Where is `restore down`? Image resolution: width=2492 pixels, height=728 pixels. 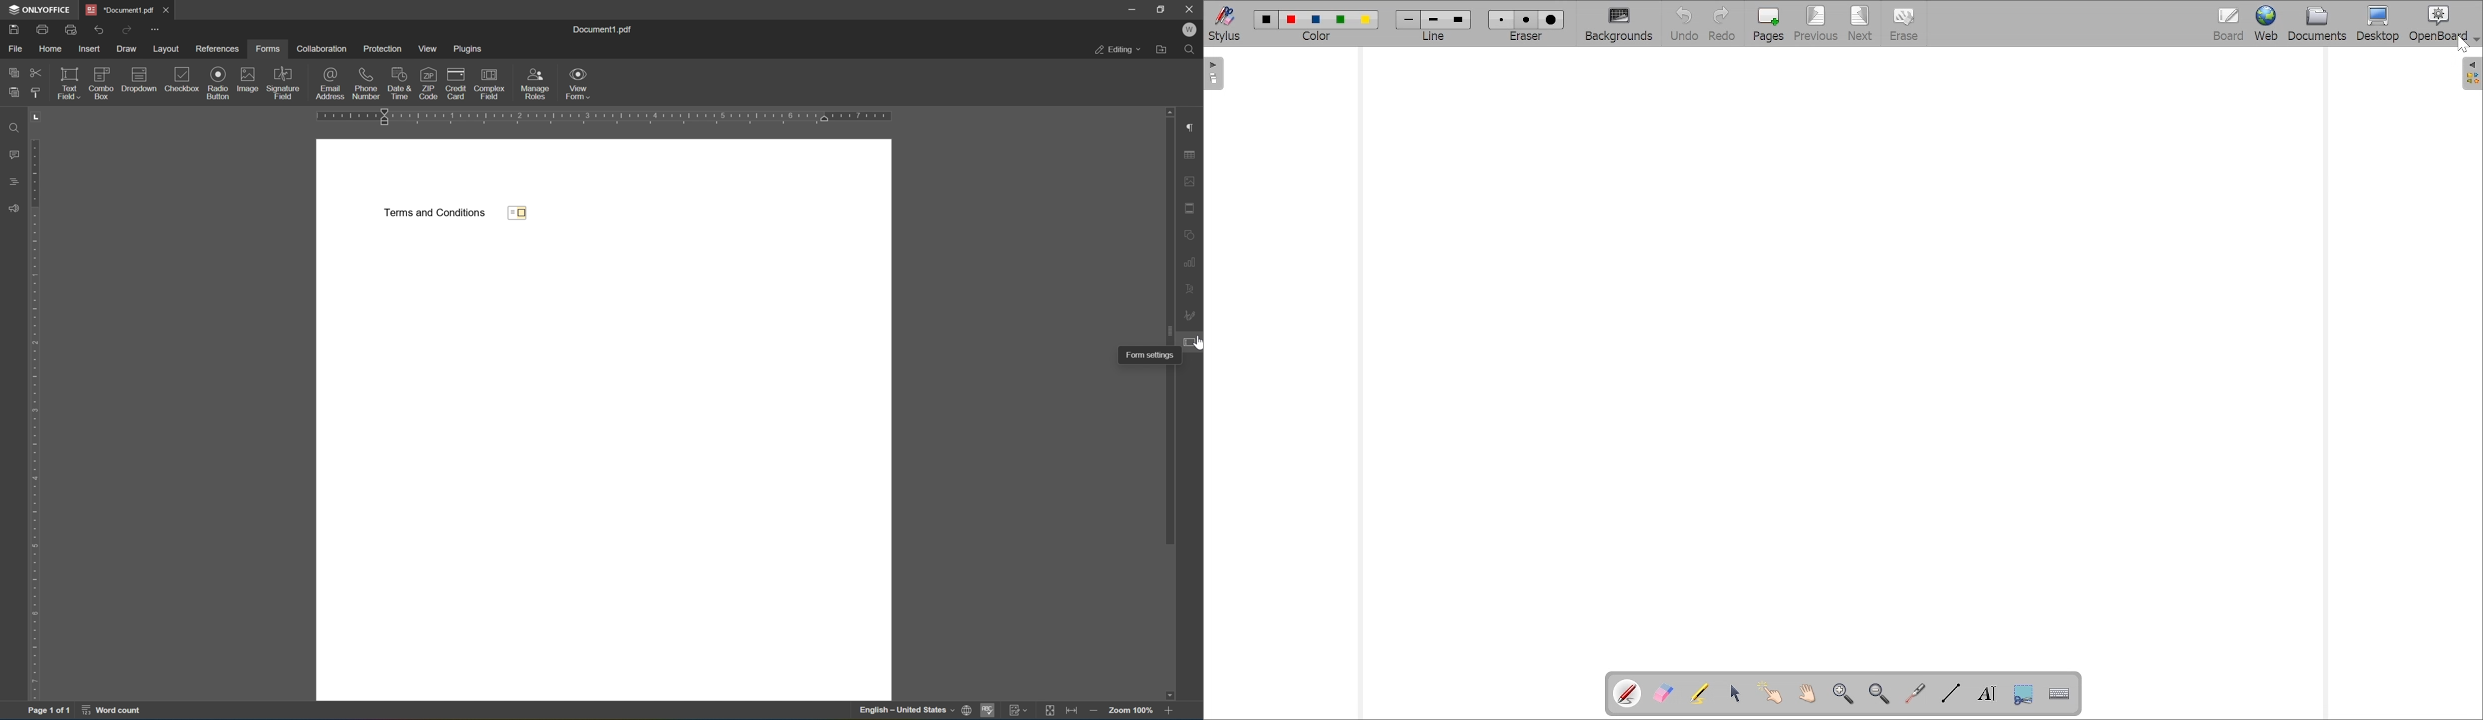 restore down is located at coordinates (1164, 8).